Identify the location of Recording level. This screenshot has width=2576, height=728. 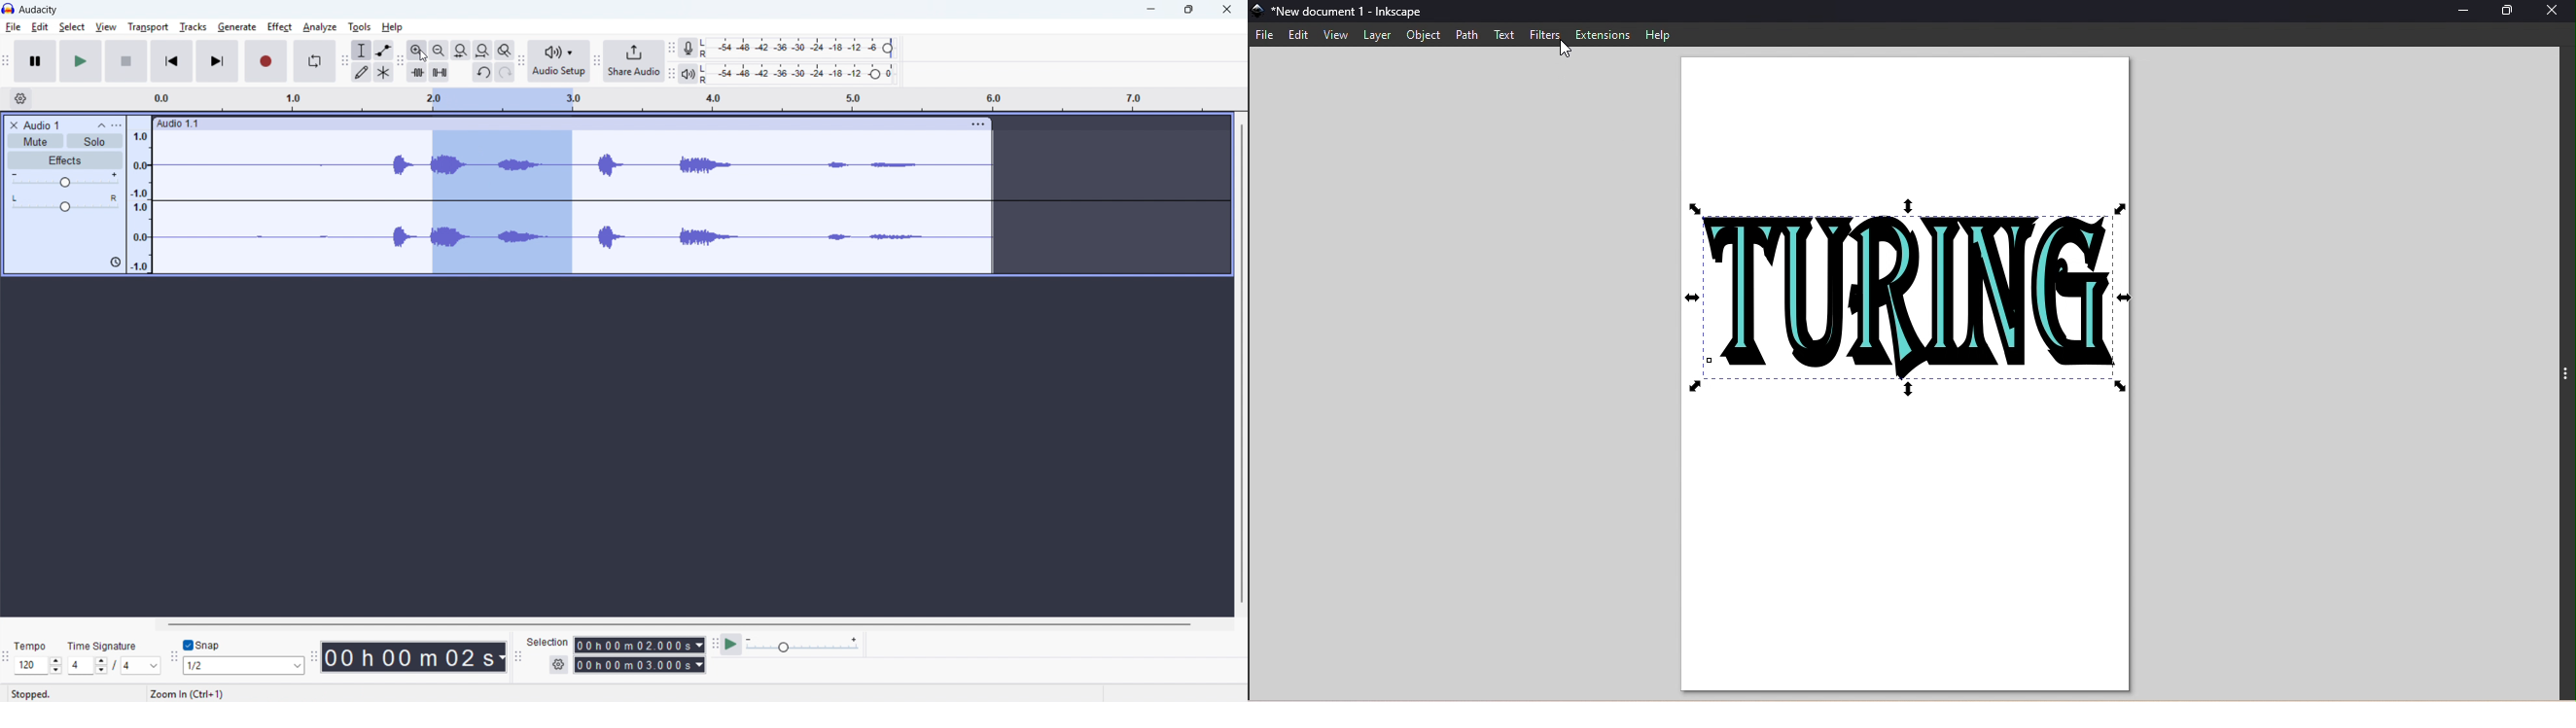
(802, 48).